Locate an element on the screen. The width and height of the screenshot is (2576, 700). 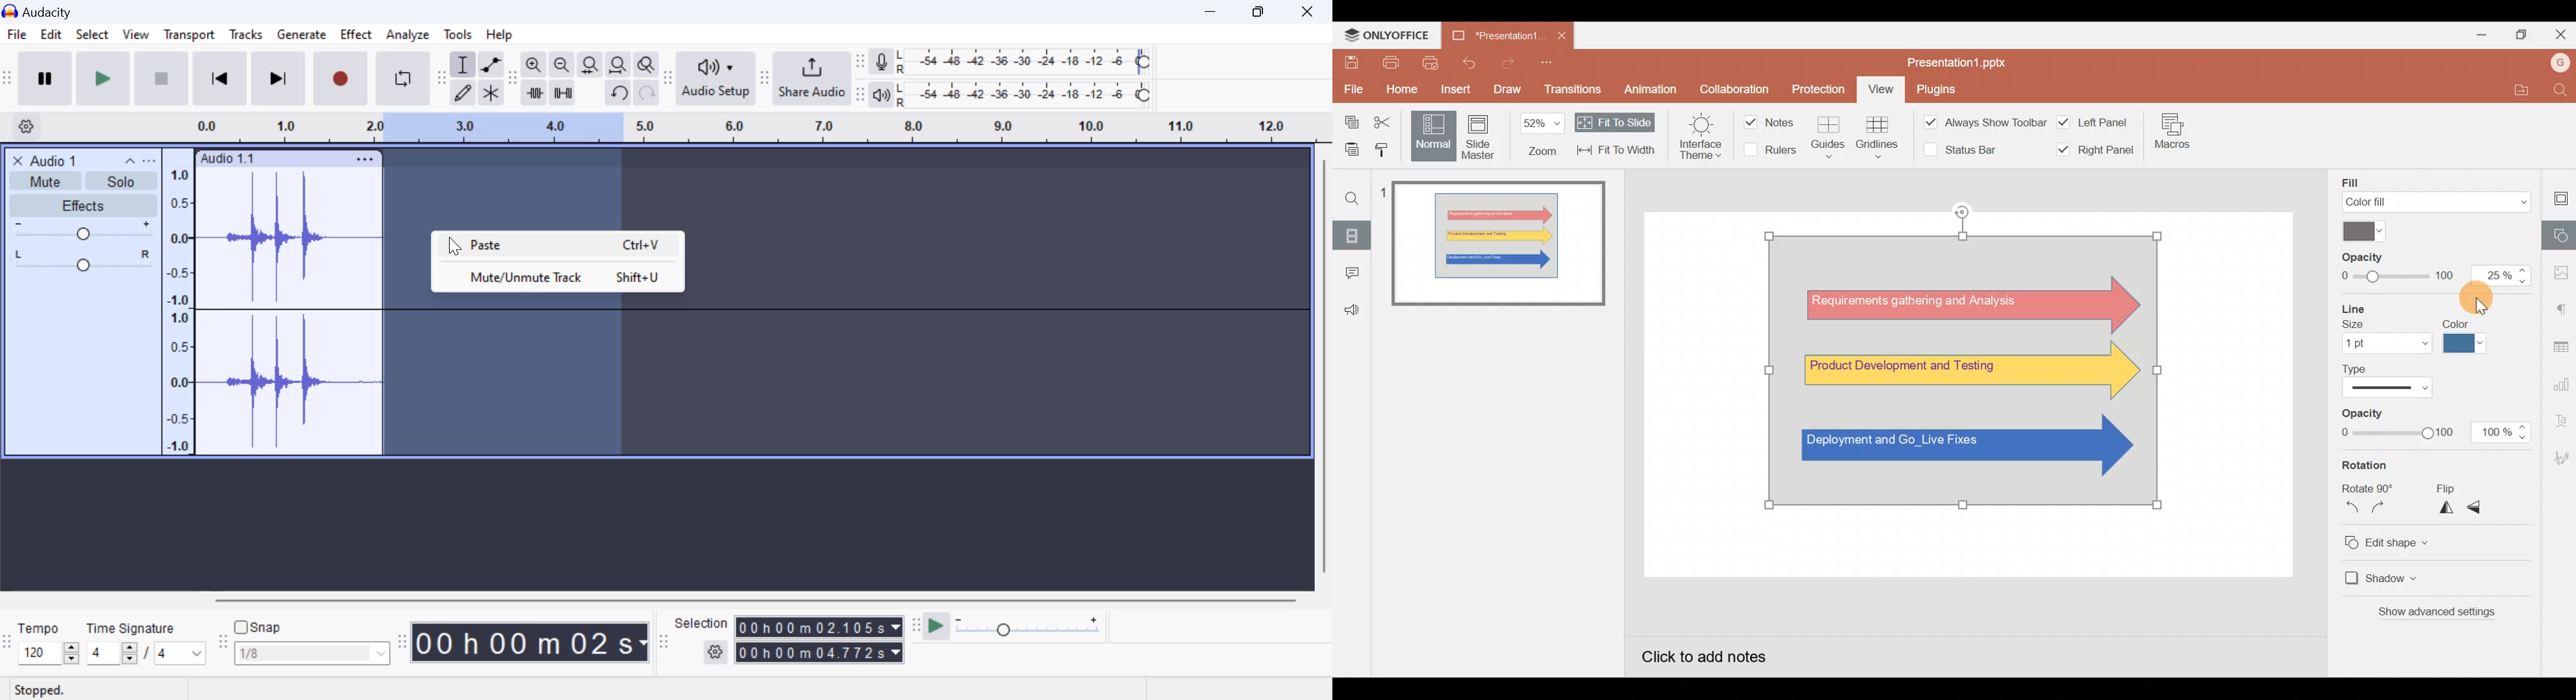
play at speed is located at coordinates (936, 627).